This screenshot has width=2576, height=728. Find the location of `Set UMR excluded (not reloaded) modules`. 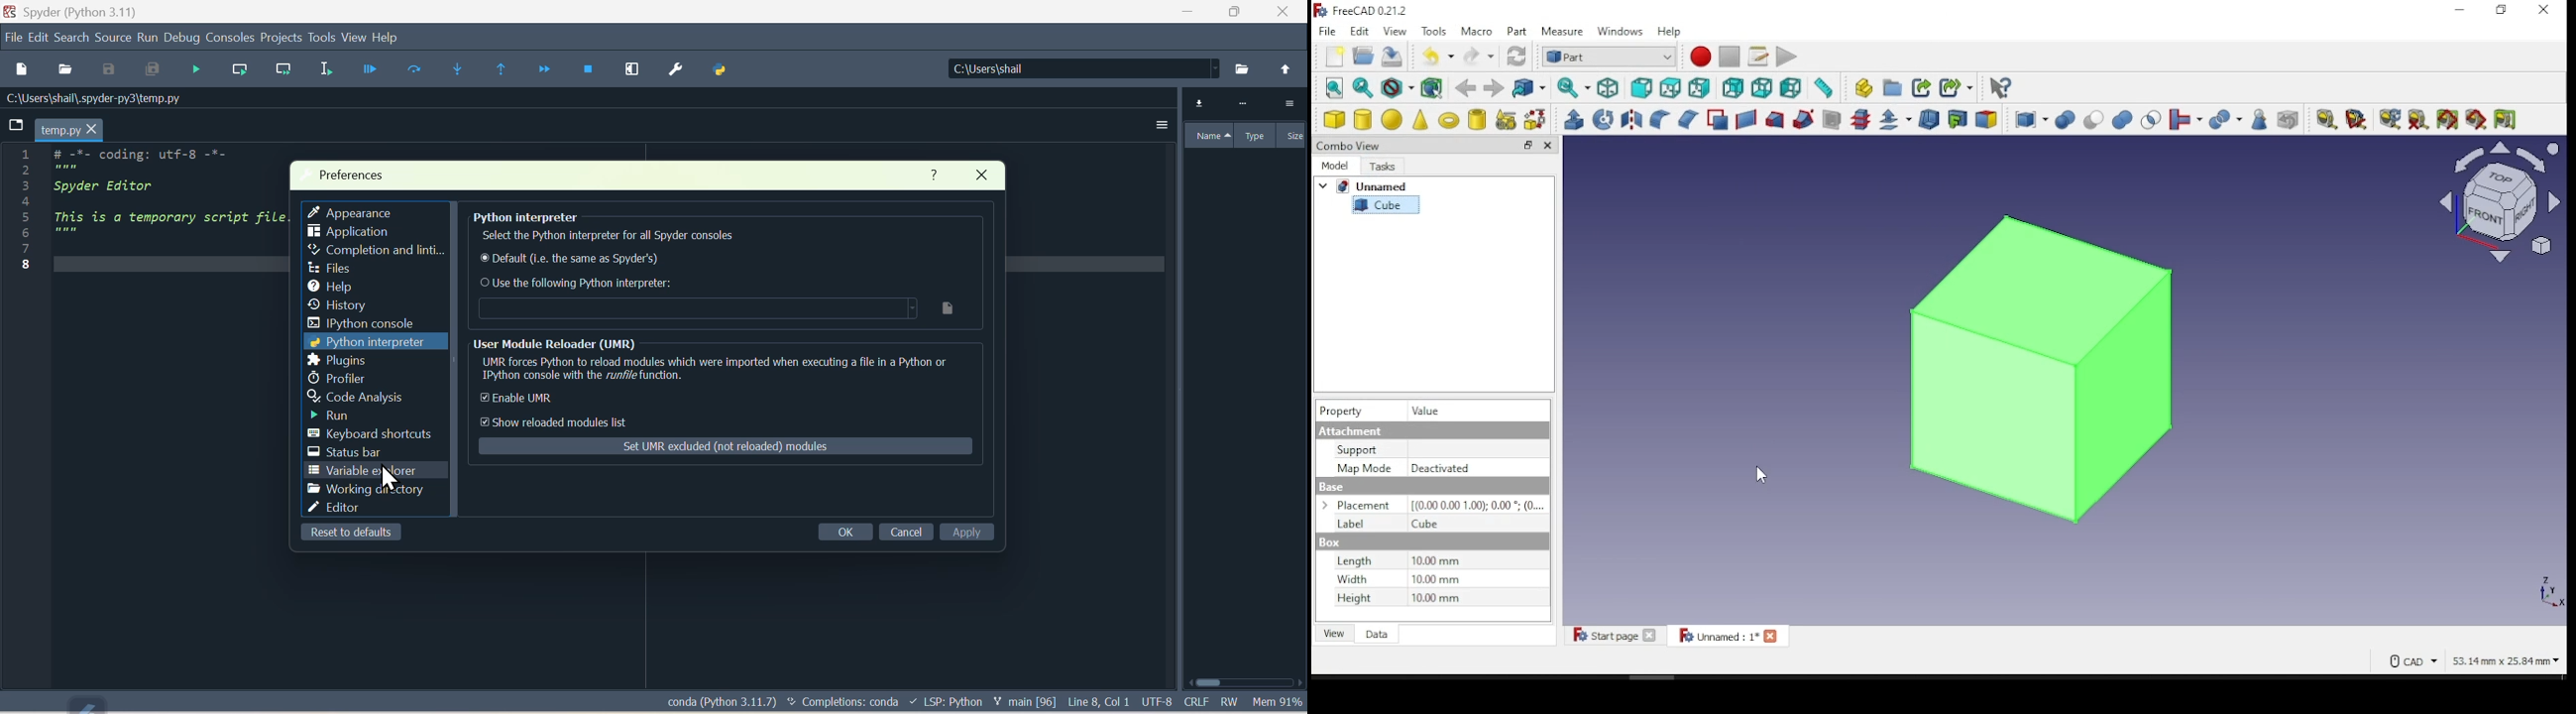

Set UMR excluded (not reloaded) modules is located at coordinates (728, 447).